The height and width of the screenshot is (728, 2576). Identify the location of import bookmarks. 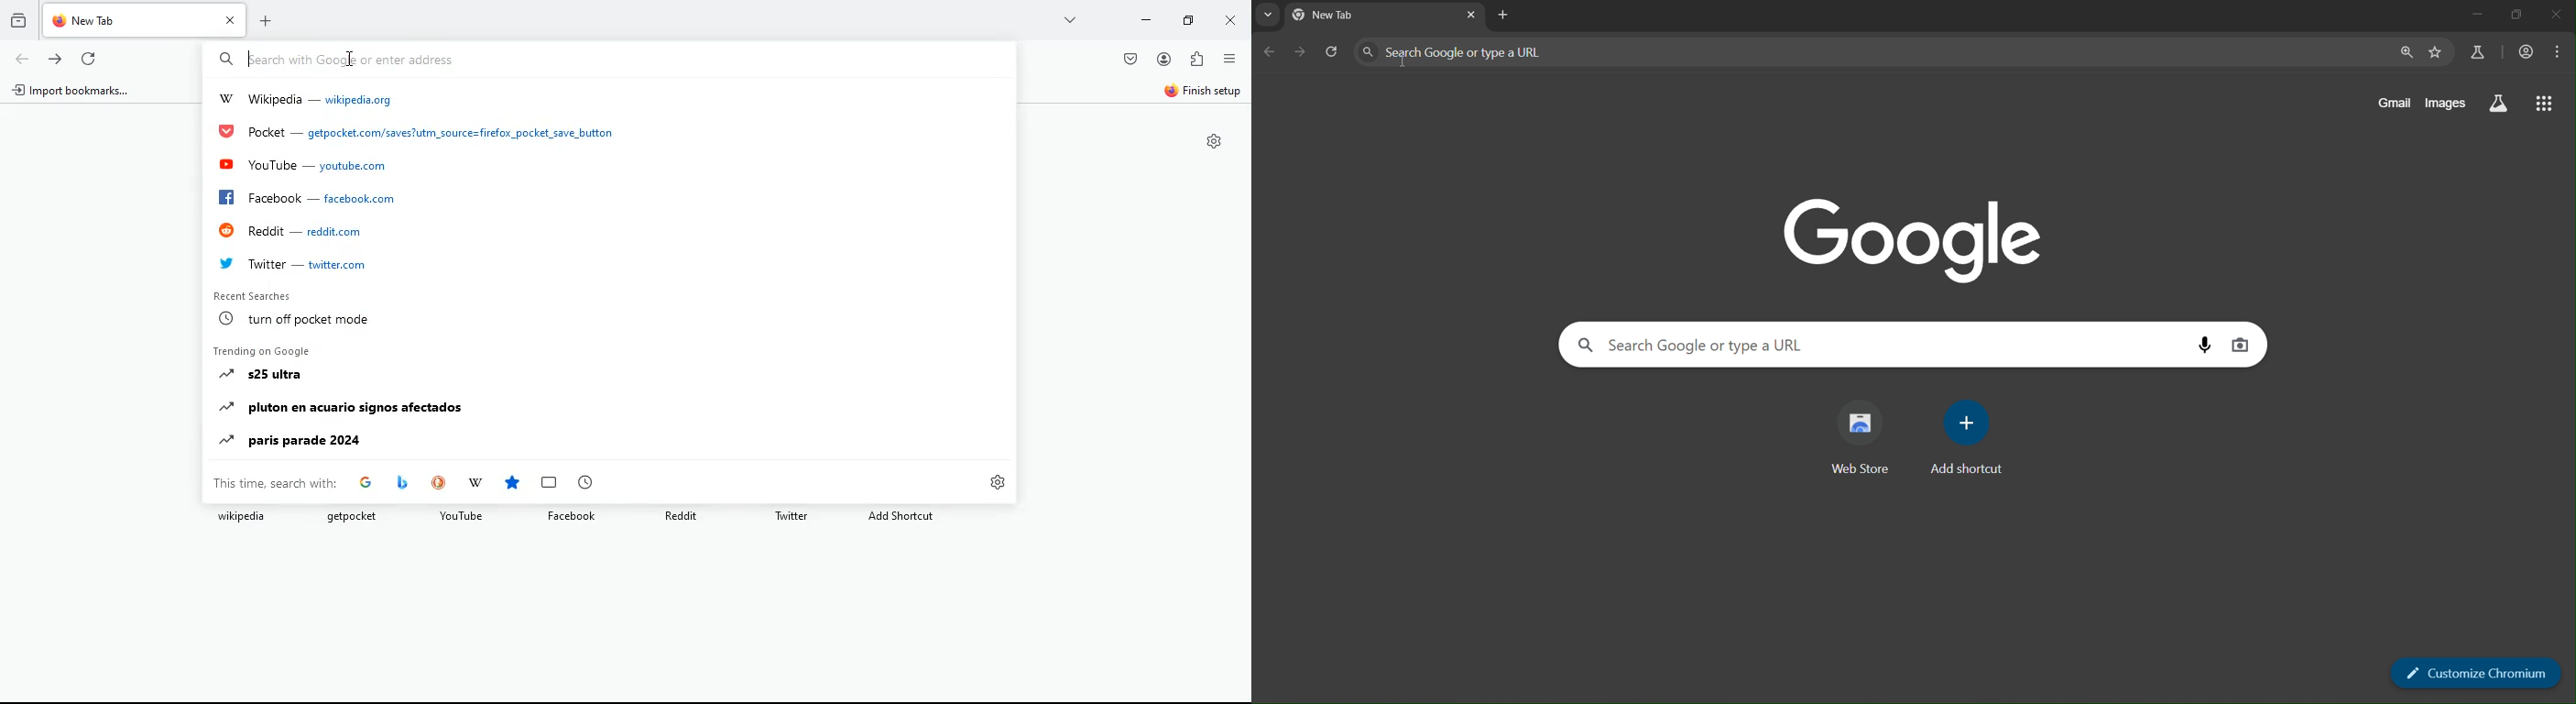
(73, 92).